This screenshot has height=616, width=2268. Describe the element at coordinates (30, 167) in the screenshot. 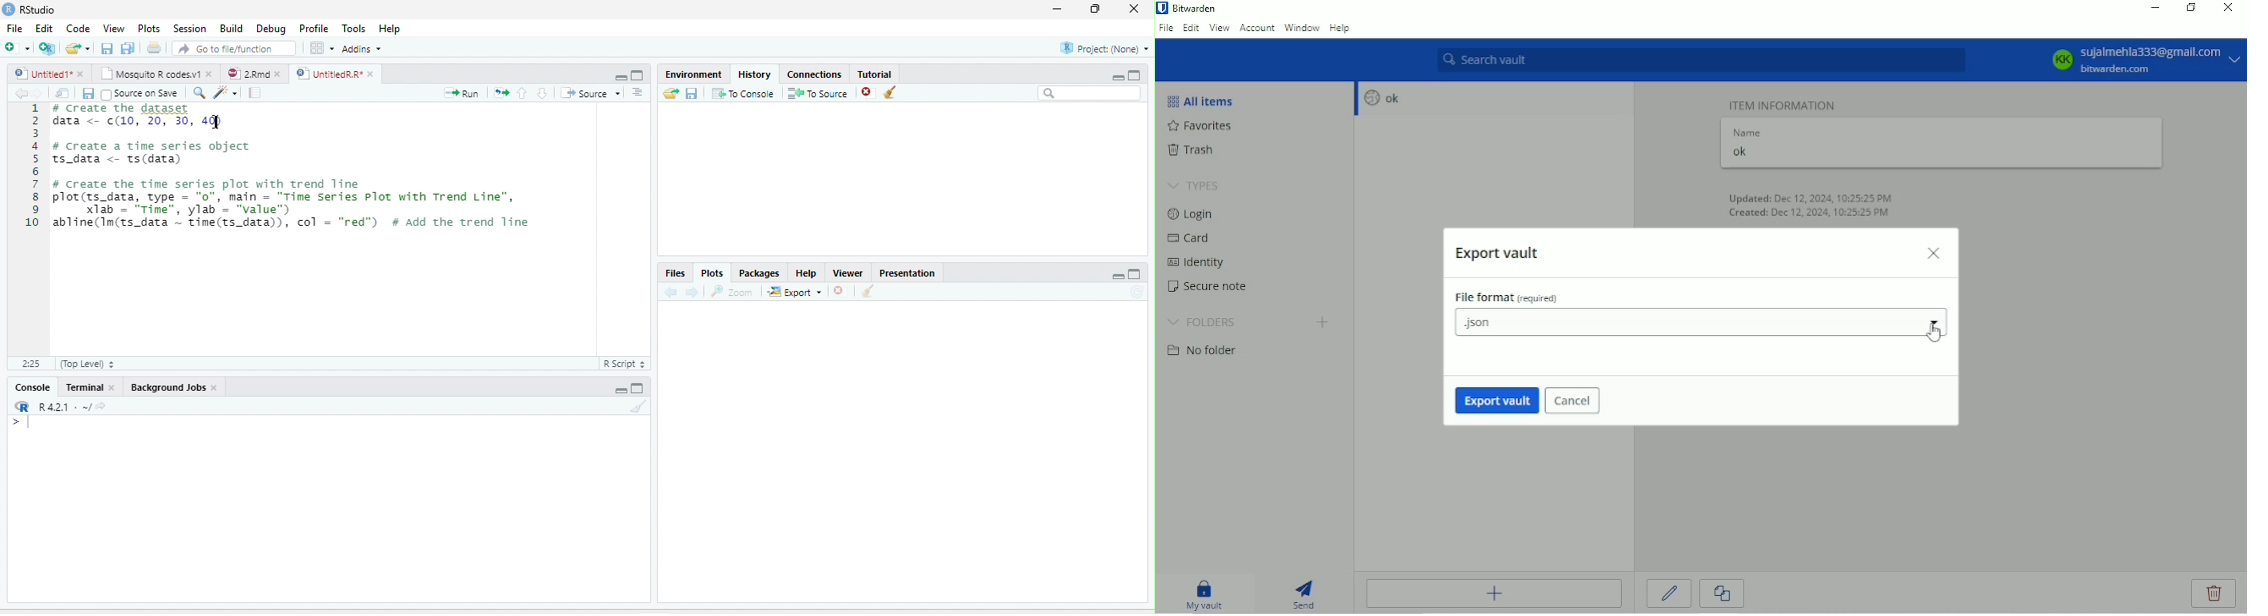

I see `Line number` at that location.